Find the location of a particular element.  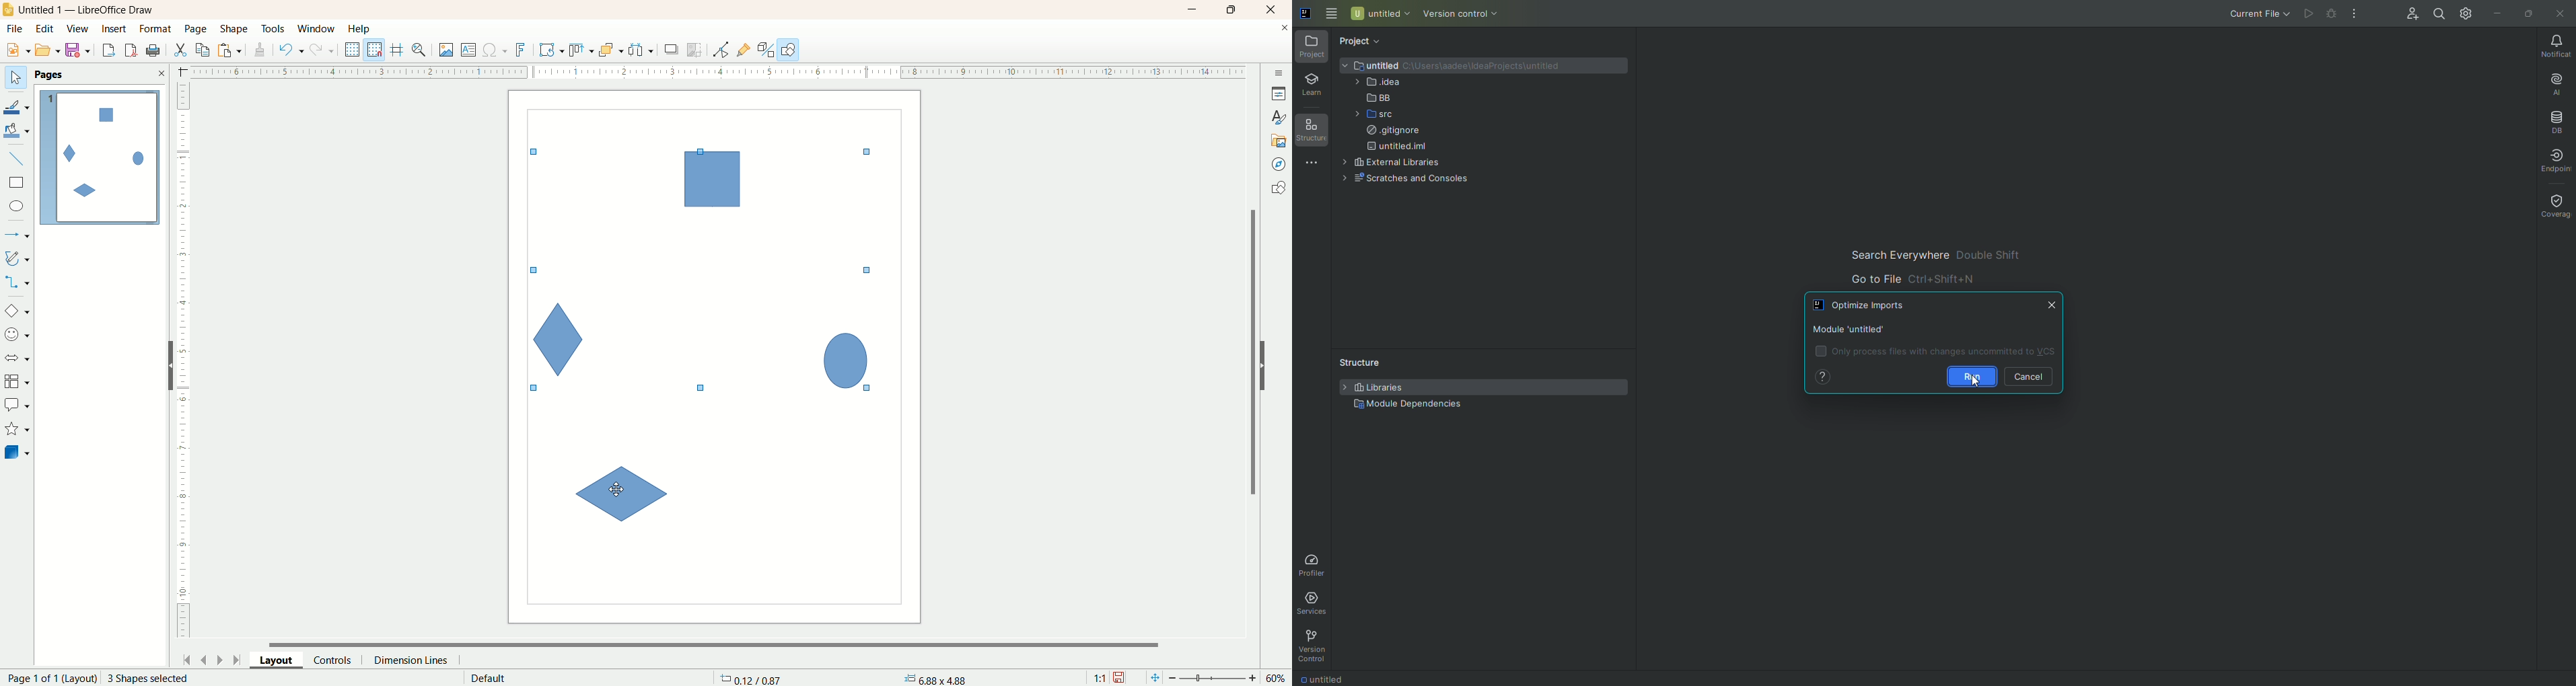

undo is located at coordinates (291, 50).